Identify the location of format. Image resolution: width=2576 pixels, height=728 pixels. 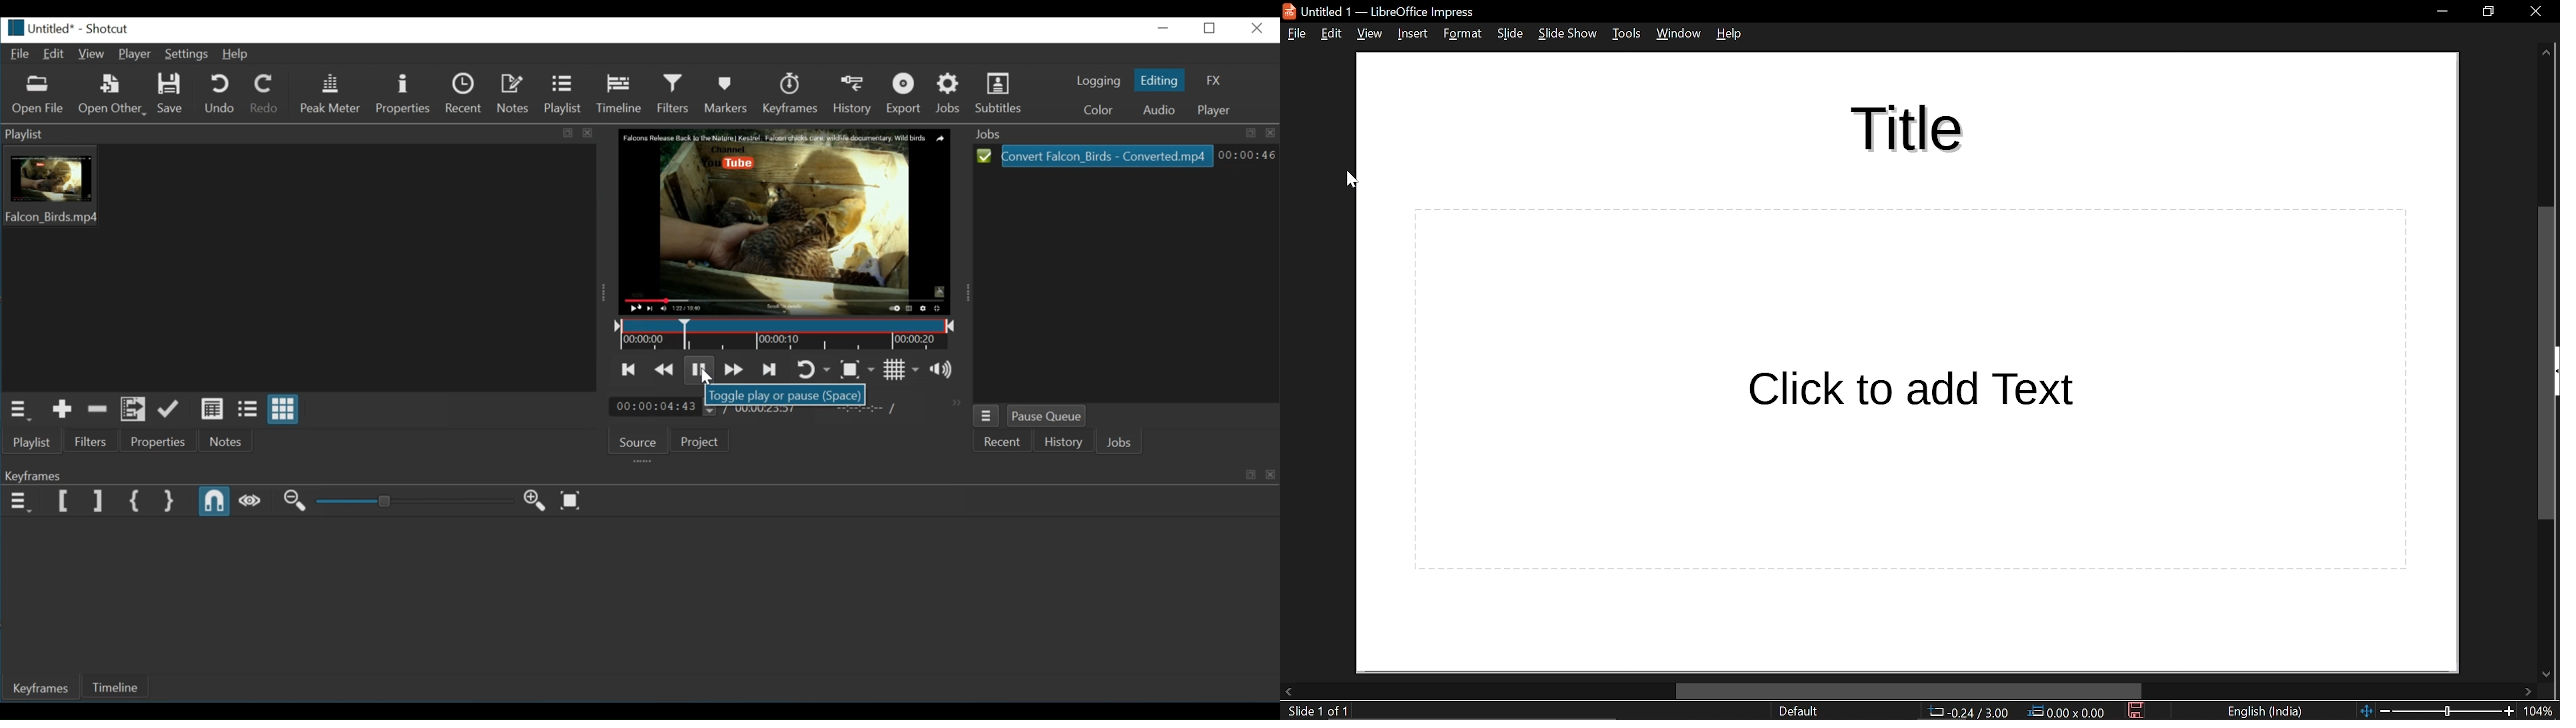
(1466, 34).